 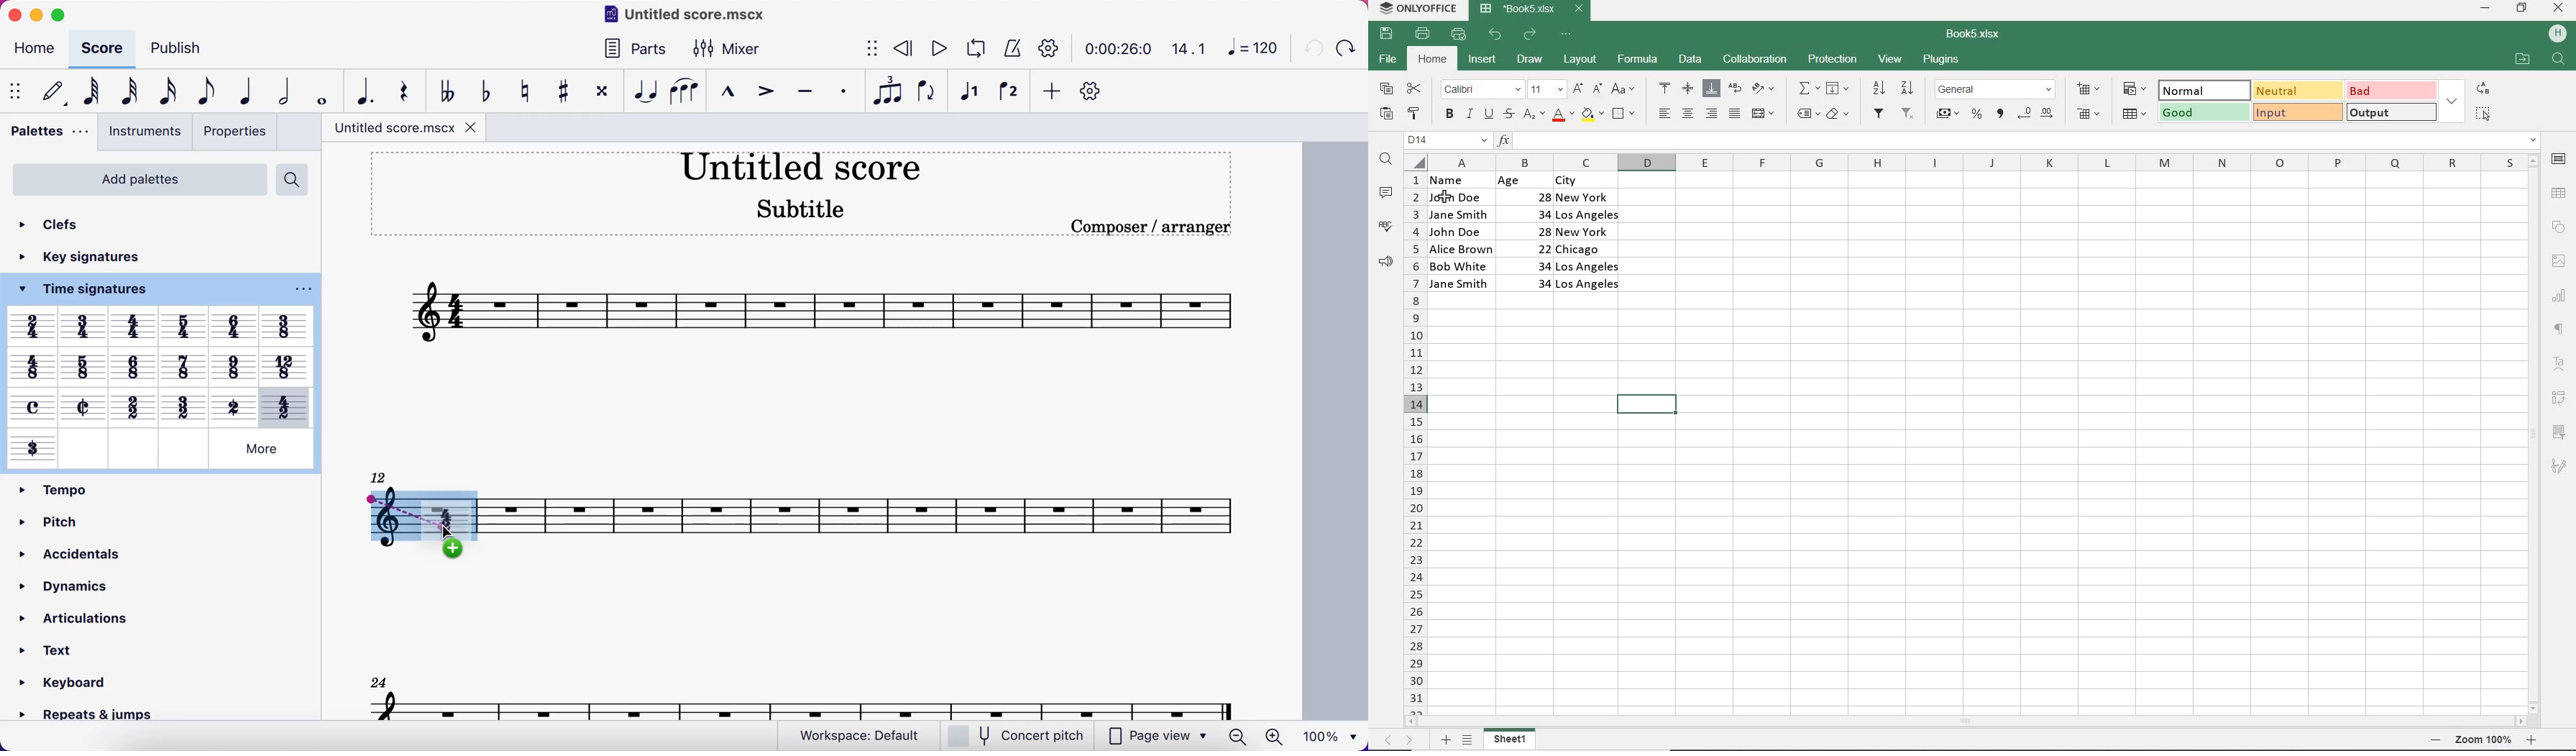 What do you see at coordinates (33, 326) in the screenshot?
I see `` at bounding box center [33, 326].